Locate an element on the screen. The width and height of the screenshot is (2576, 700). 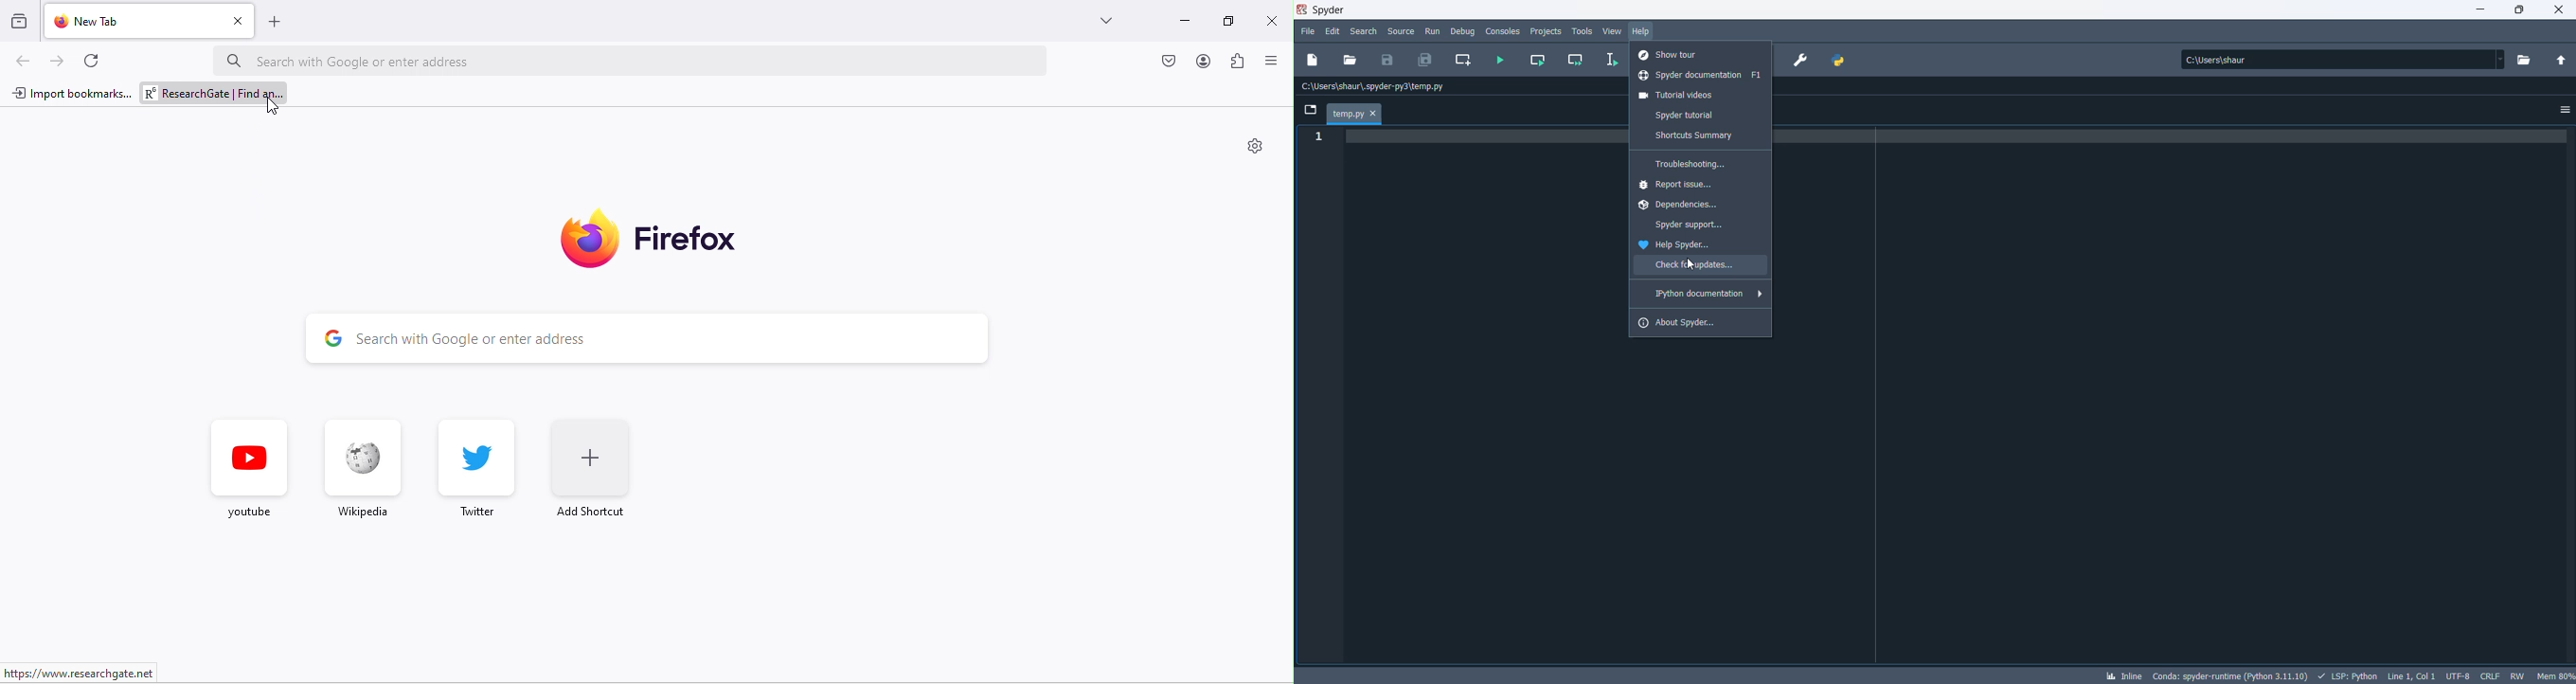
View recent browsing across windows and devices is located at coordinates (21, 24).